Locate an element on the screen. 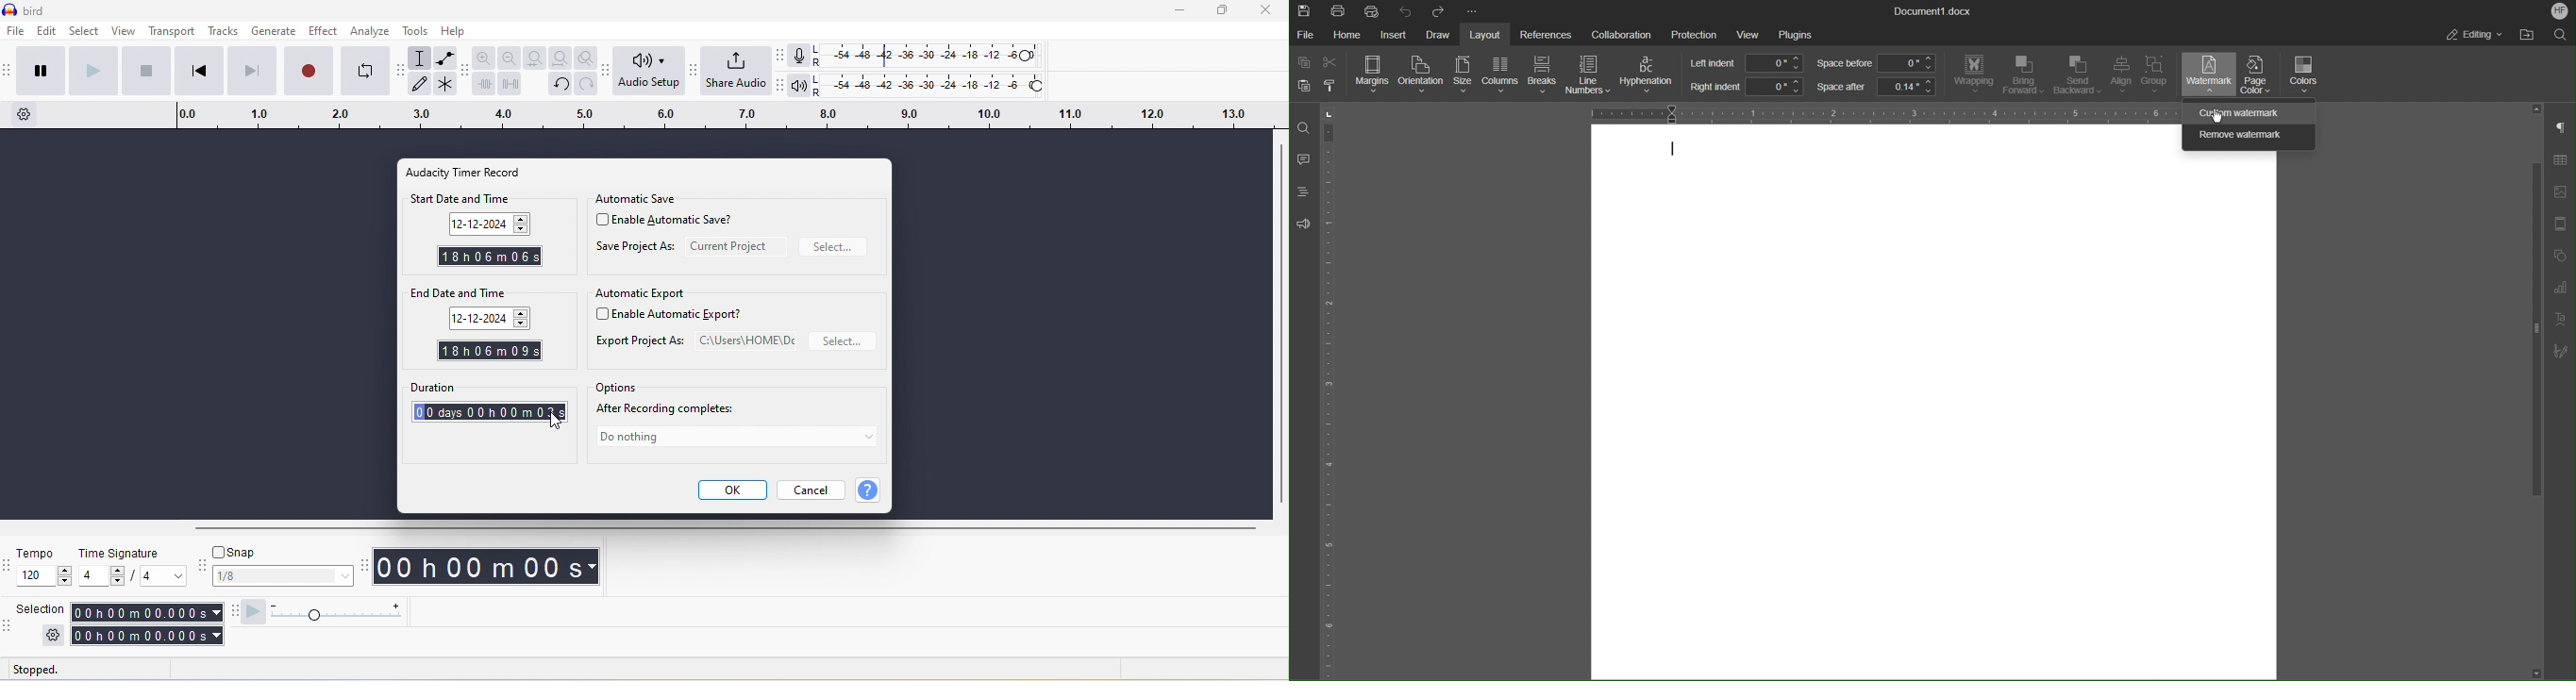 The image size is (2576, 700). 3 is located at coordinates (553, 414).